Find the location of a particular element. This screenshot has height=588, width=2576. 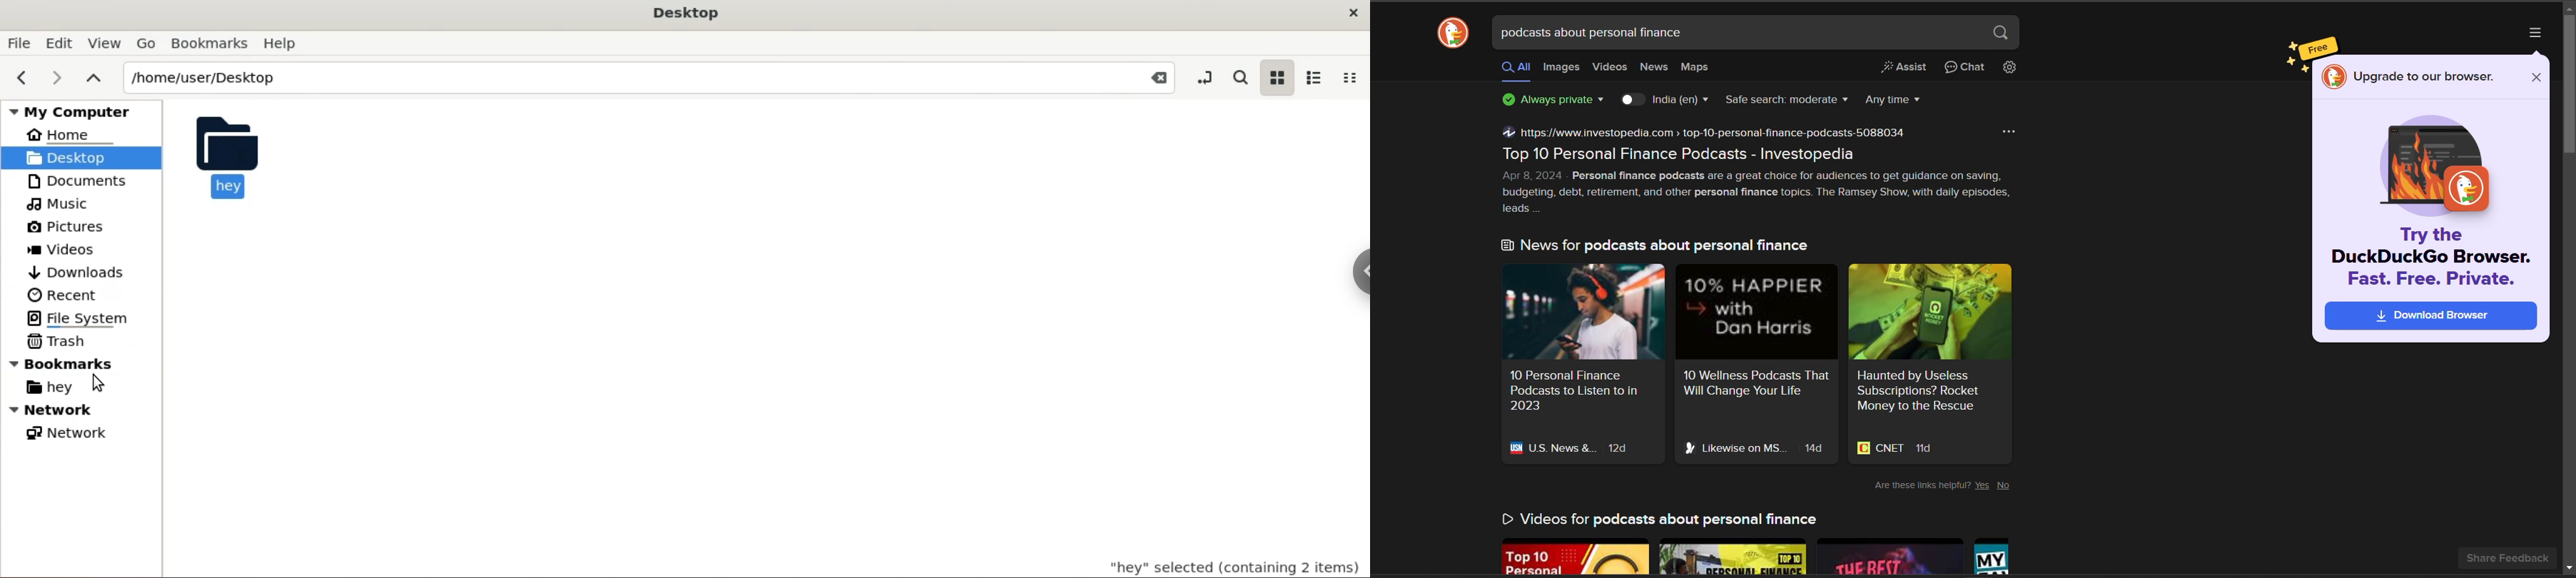

logo is located at coordinates (1452, 35).